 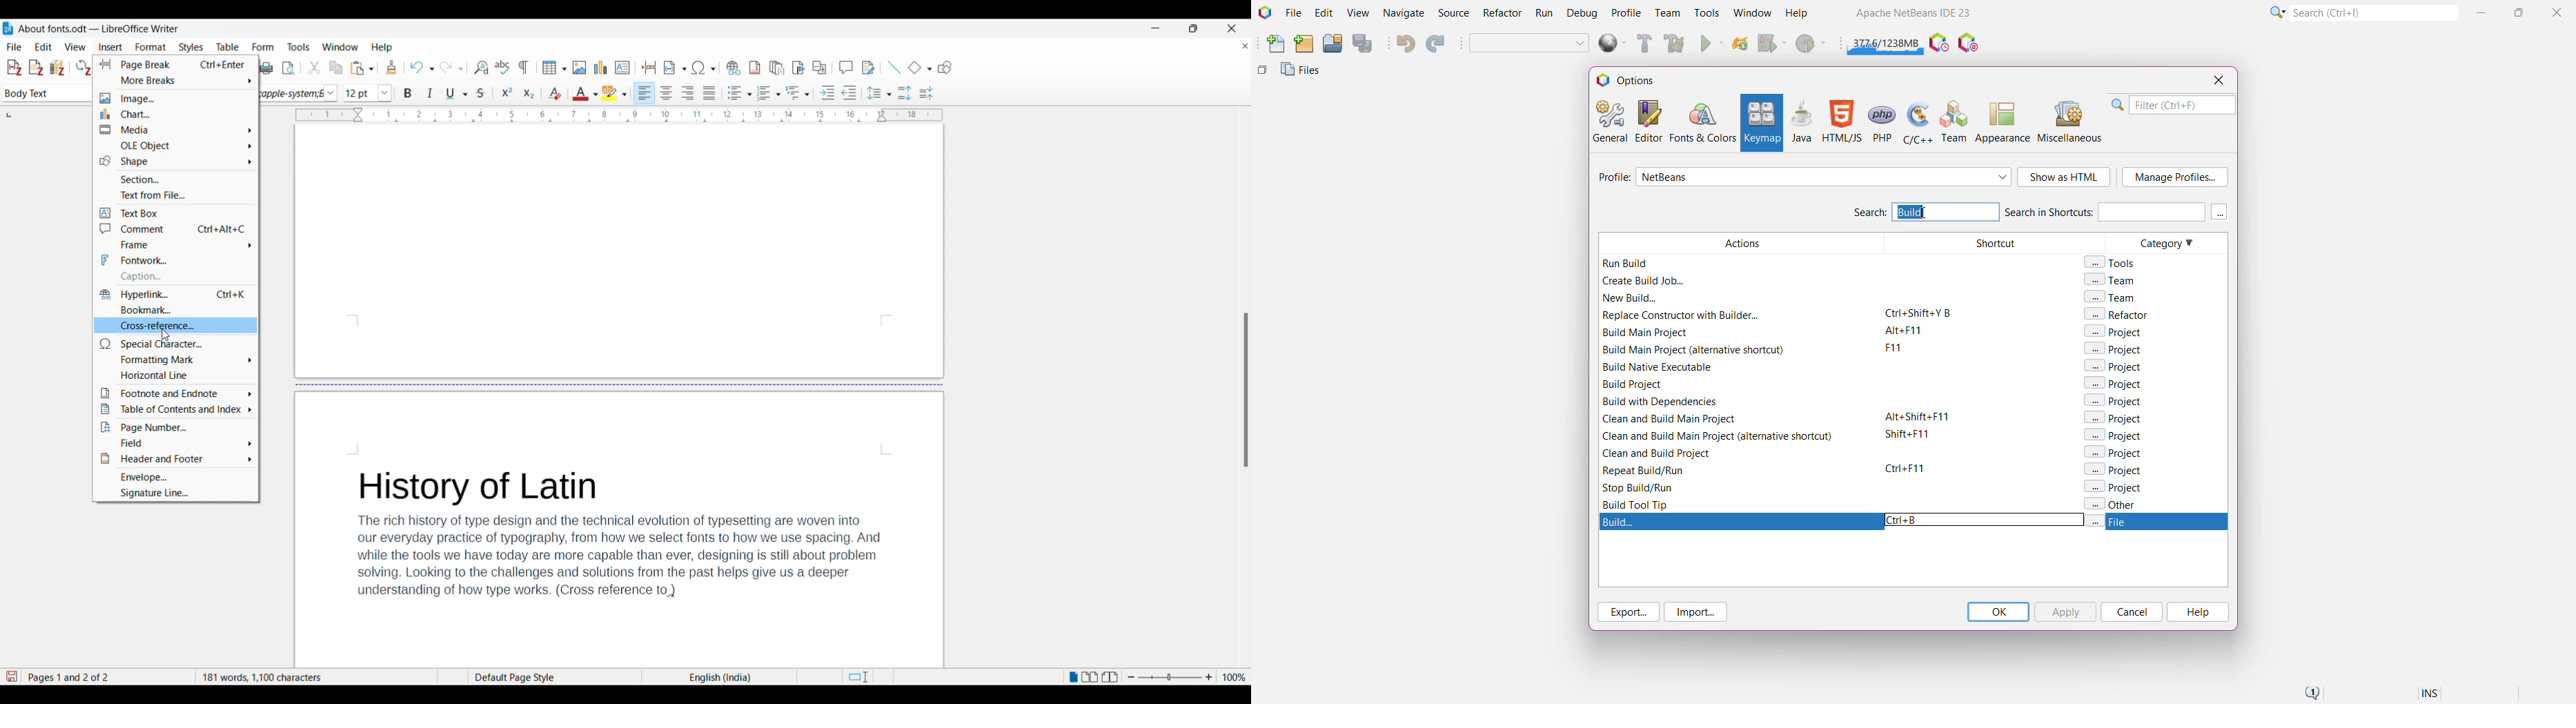 What do you see at coordinates (709, 677) in the screenshot?
I see `English(India)` at bounding box center [709, 677].